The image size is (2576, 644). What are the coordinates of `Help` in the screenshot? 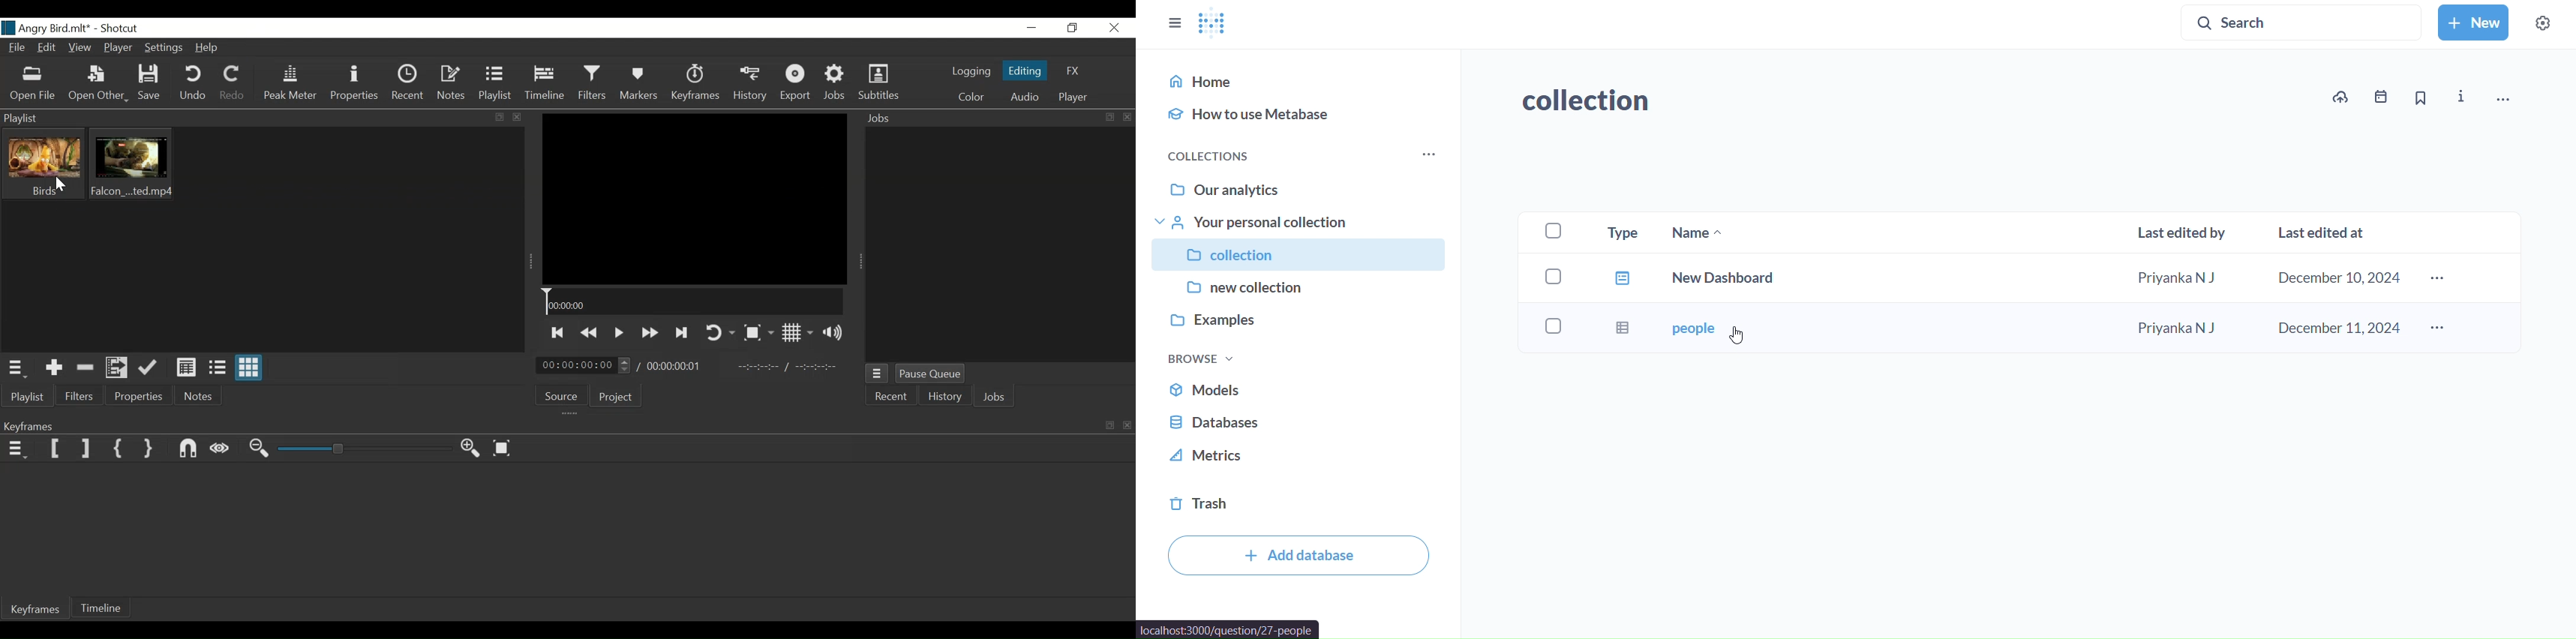 It's located at (208, 49).